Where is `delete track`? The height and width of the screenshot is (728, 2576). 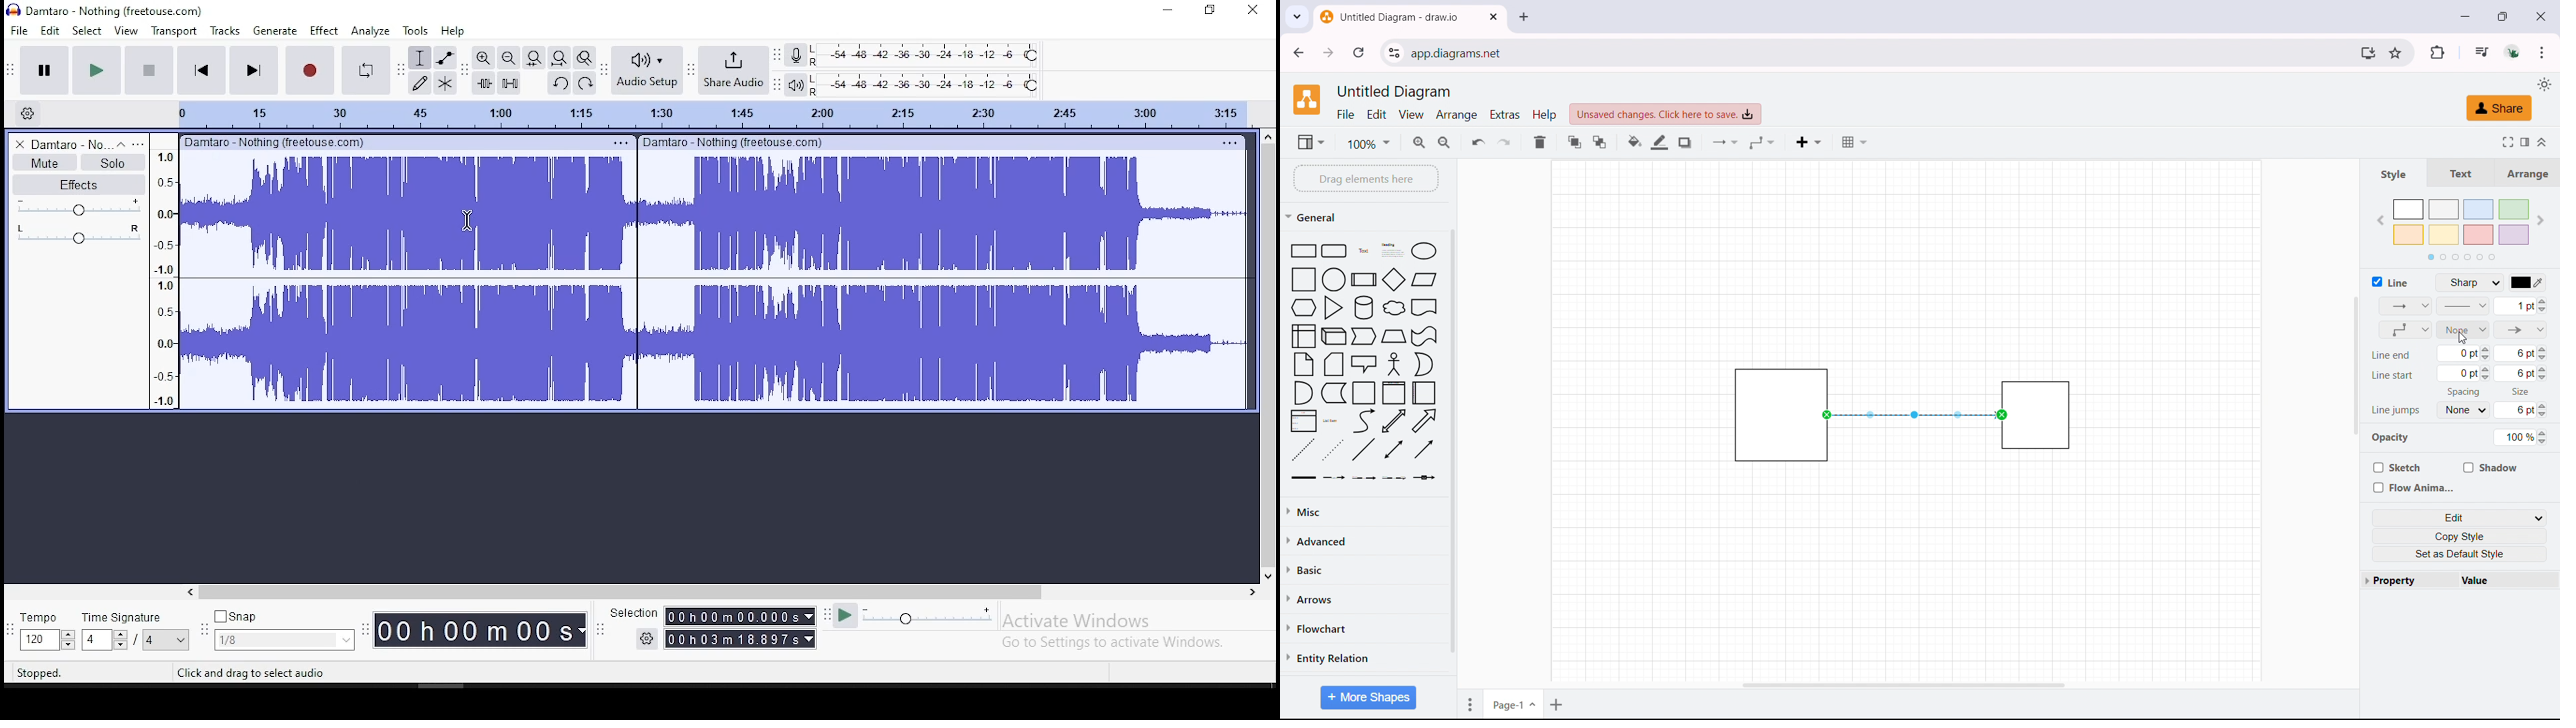
delete track is located at coordinates (17, 145).